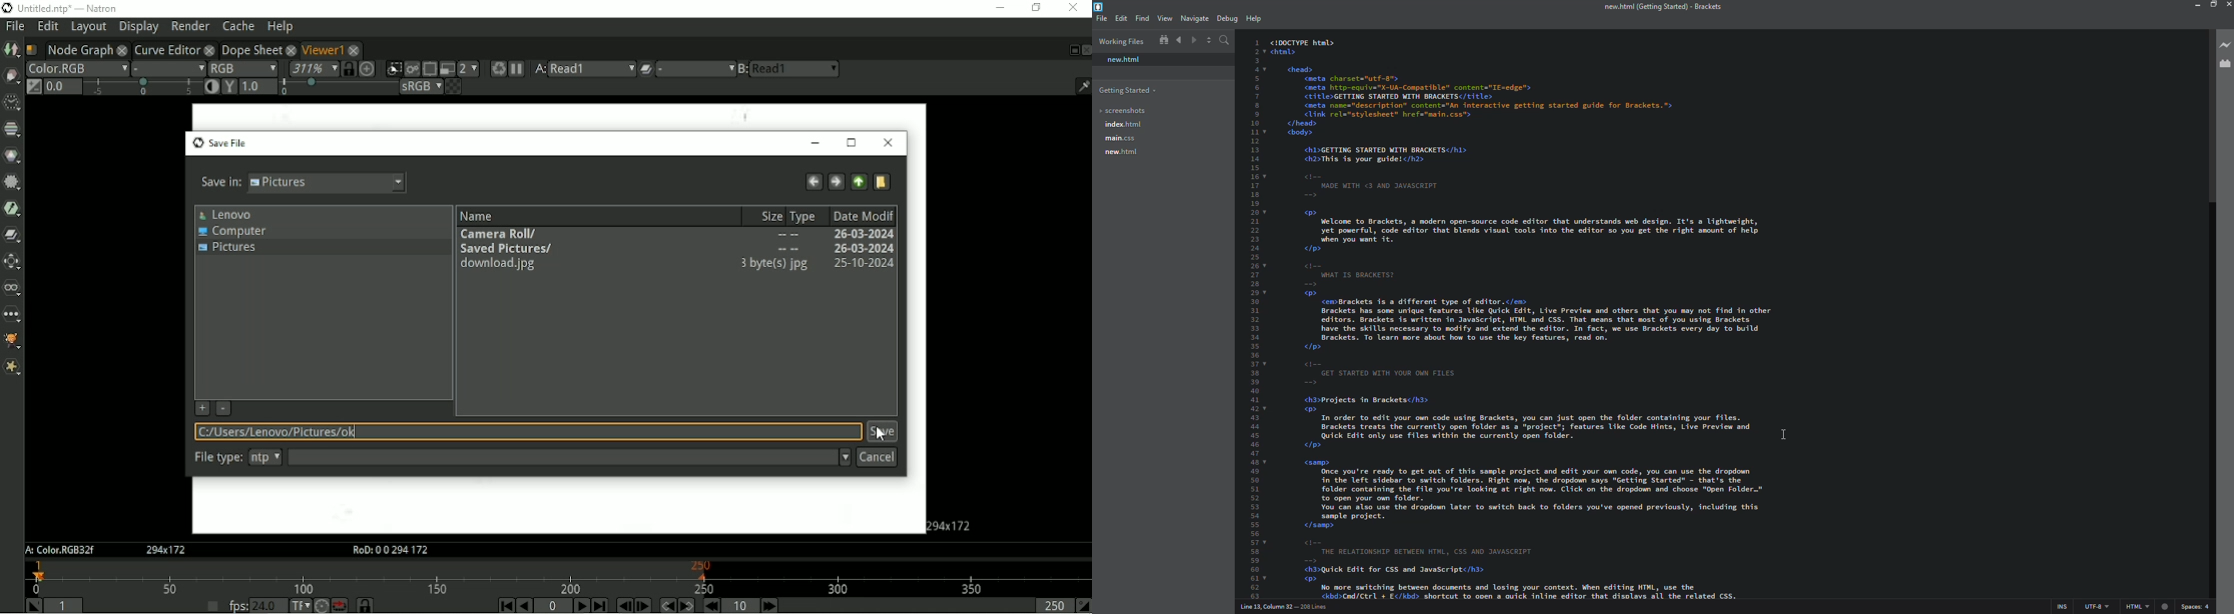 The width and height of the screenshot is (2240, 616). What do you see at coordinates (1141, 18) in the screenshot?
I see `find` at bounding box center [1141, 18].